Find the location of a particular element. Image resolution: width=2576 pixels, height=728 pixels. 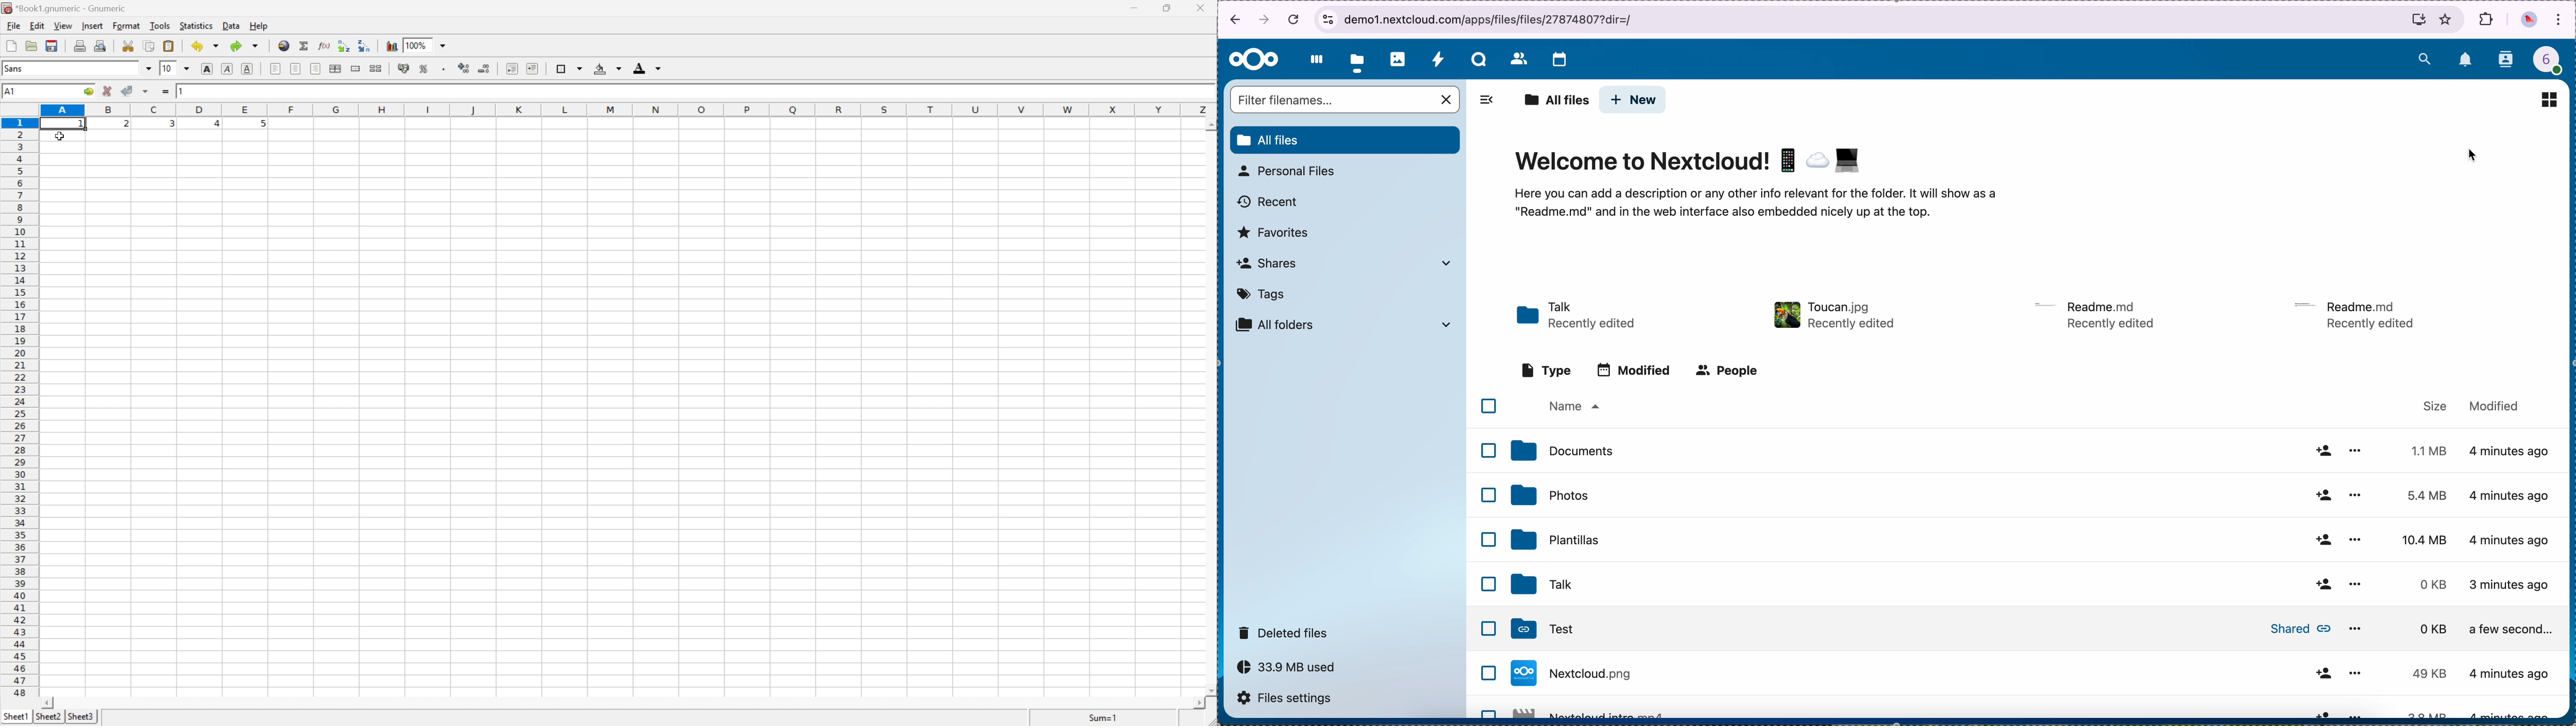

split merged ranges of cells is located at coordinates (377, 68).